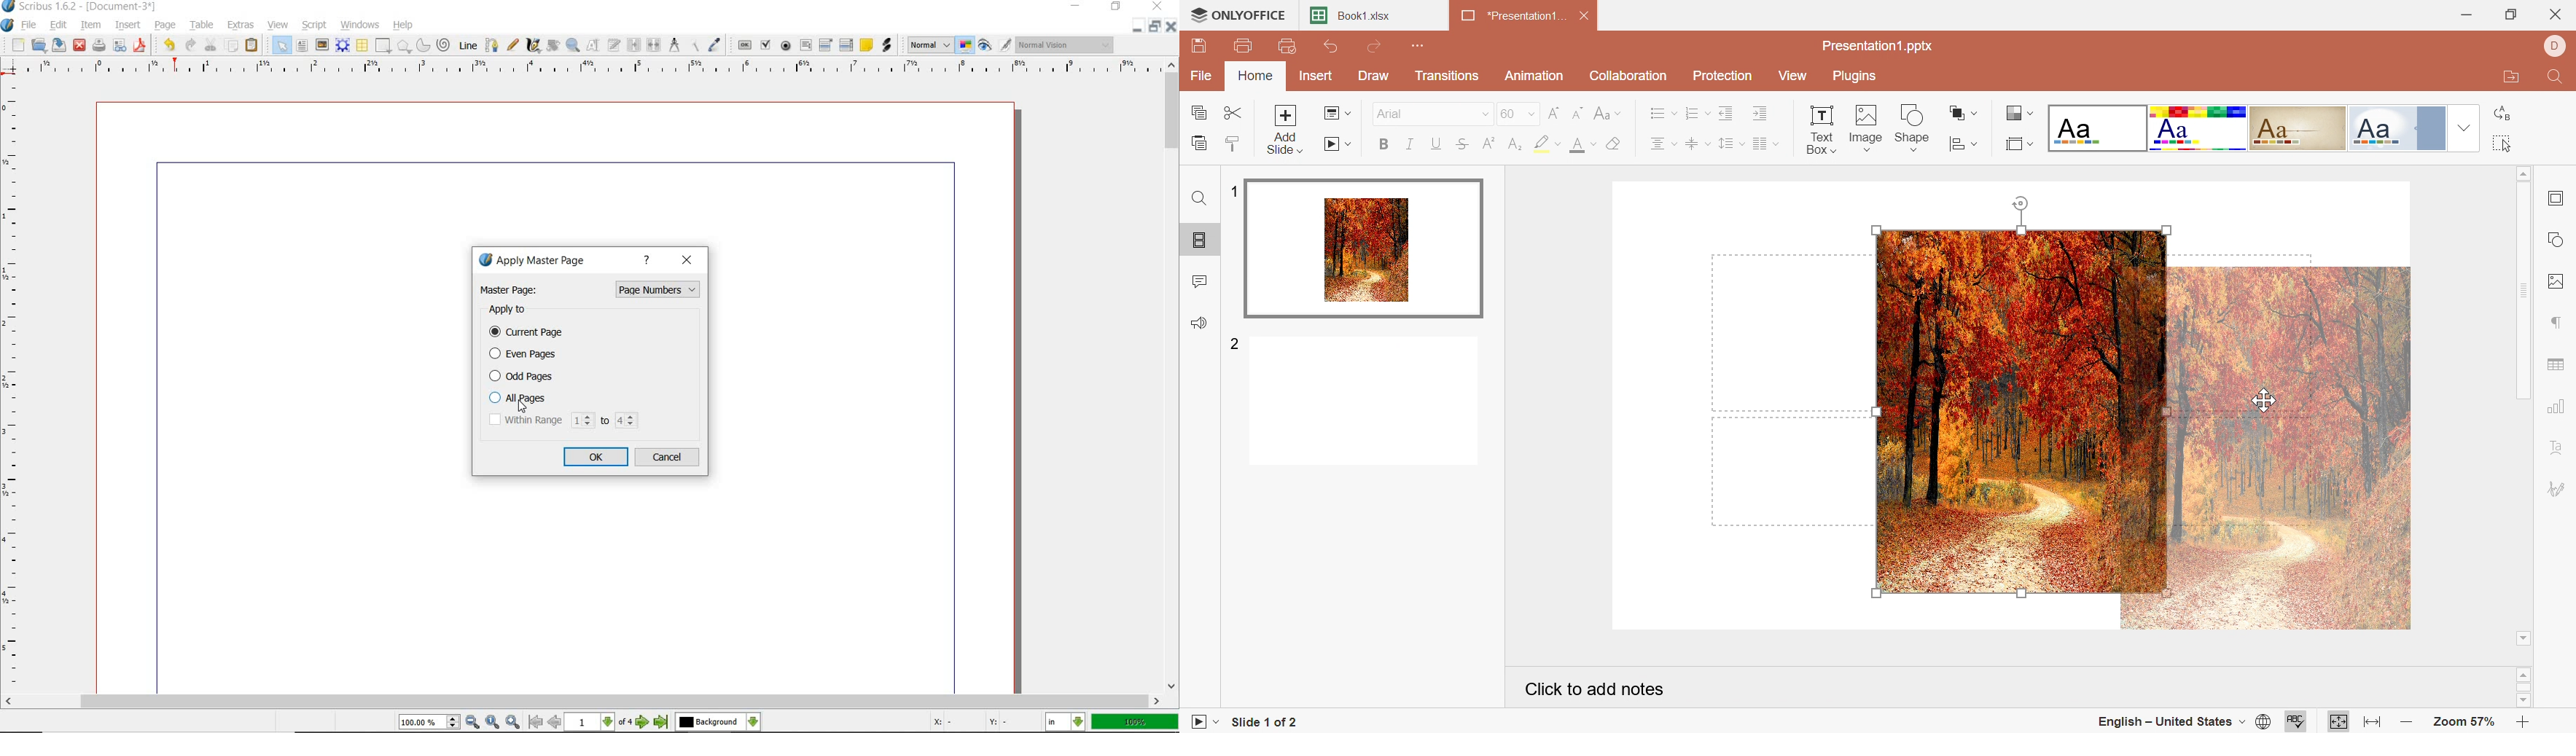 The image size is (2576, 756). I want to click on Paragraph settings, so click(2554, 321).